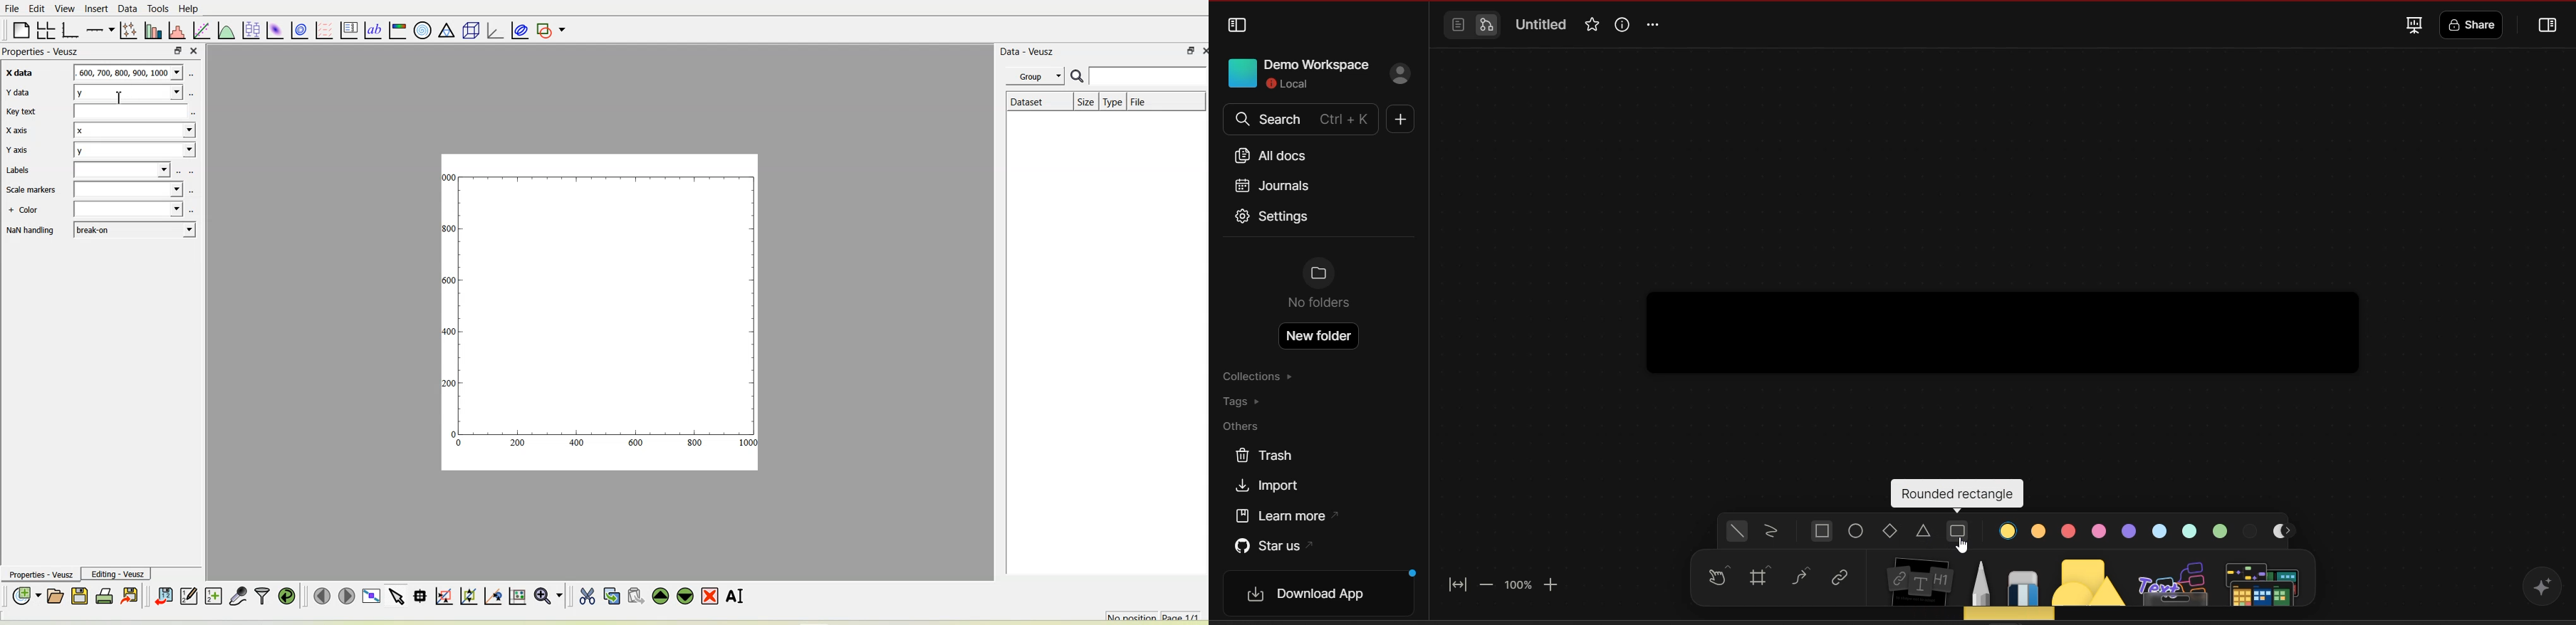 The width and height of the screenshot is (2576, 644). I want to click on select using dataset browser, so click(191, 93).